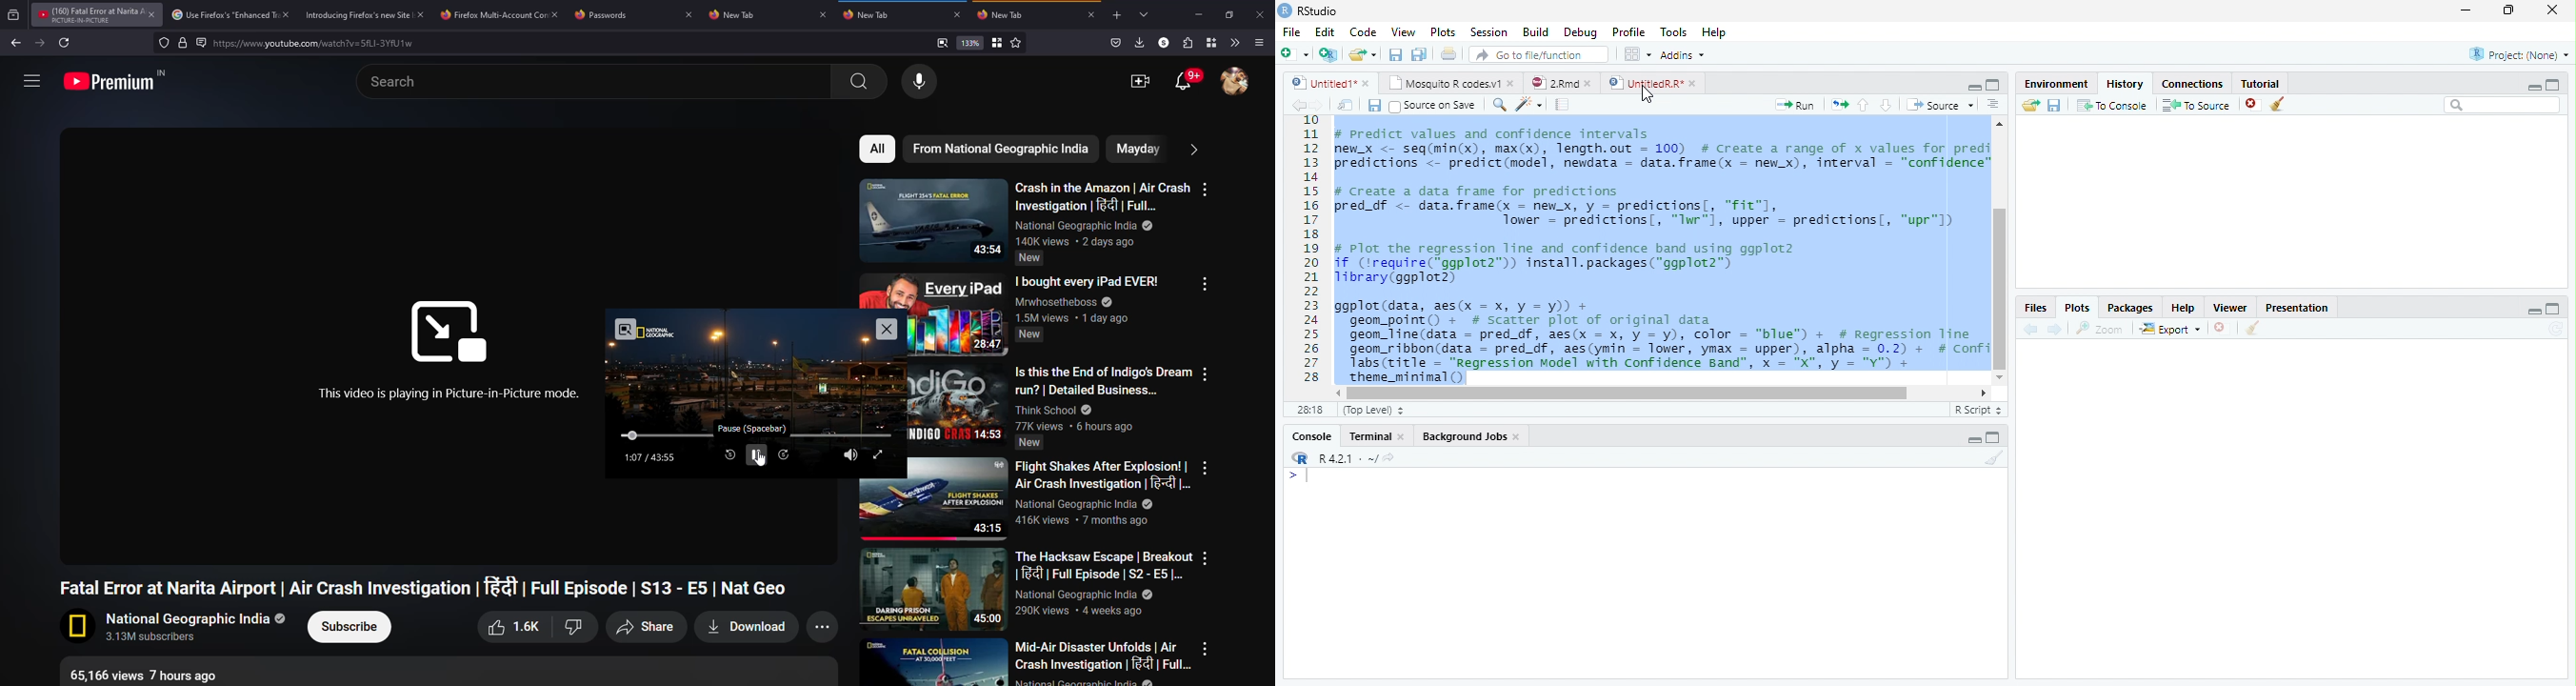 Image resolution: width=2576 pixels, height=700 pixels. Describe the element at coordinates (1887, 106) in the screenshot. I see `Go to the next section/chunk` at that location.